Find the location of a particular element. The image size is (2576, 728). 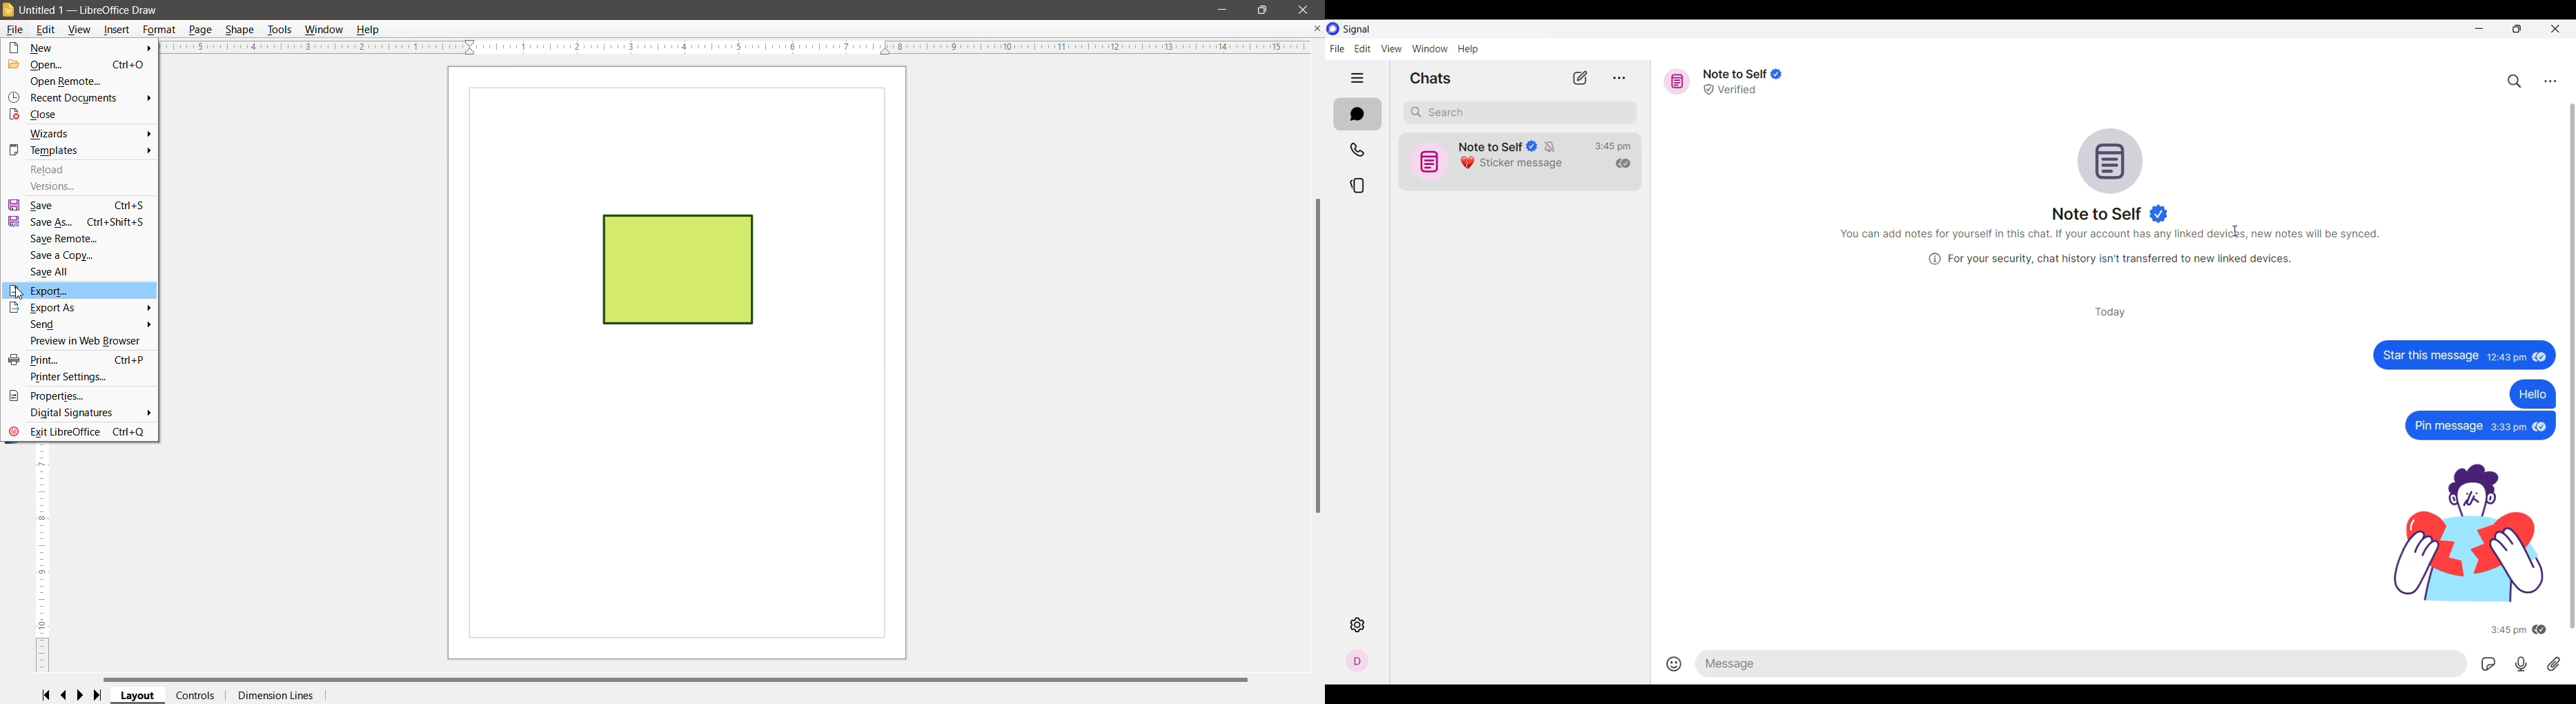

View menu is located at coordinates (1391, 48).